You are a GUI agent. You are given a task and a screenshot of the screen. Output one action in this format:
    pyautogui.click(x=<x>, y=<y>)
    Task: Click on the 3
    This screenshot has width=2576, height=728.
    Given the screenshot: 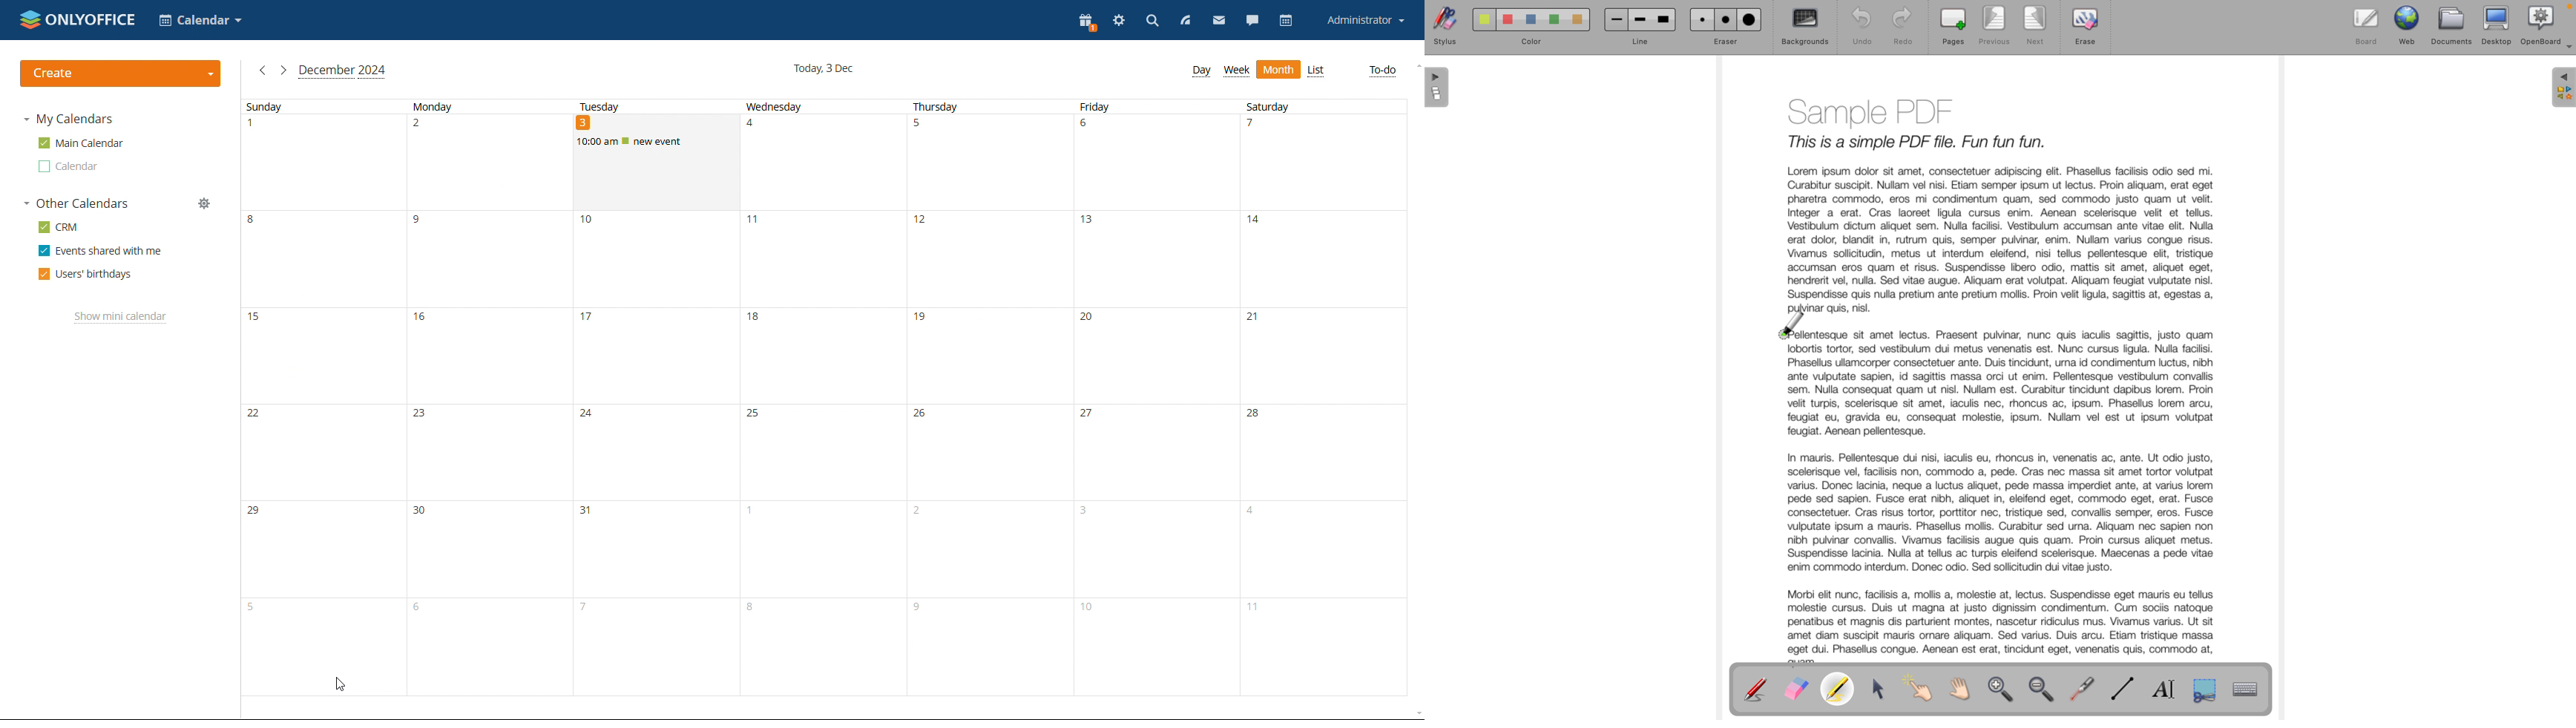 What is the action you would take?
    pyautogui.click(x=1157, y=549)
    